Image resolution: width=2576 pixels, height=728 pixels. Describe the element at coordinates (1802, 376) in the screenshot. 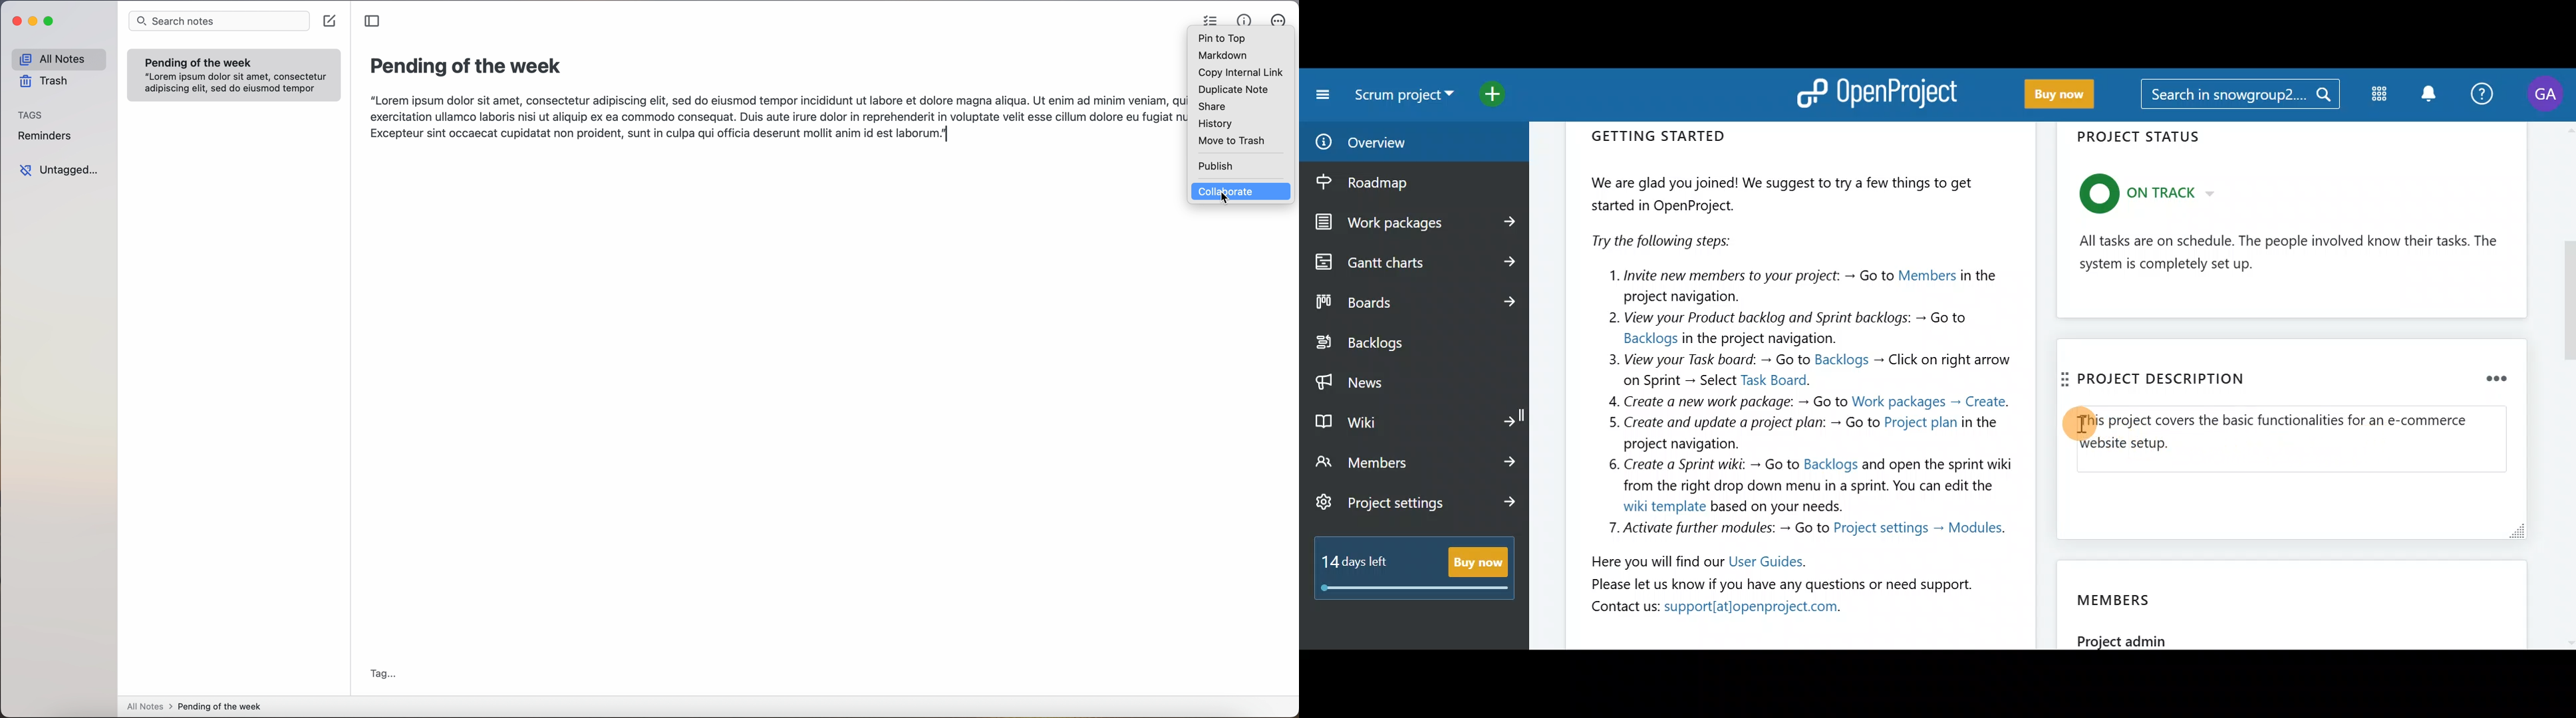

I see `Getting started` at that location.